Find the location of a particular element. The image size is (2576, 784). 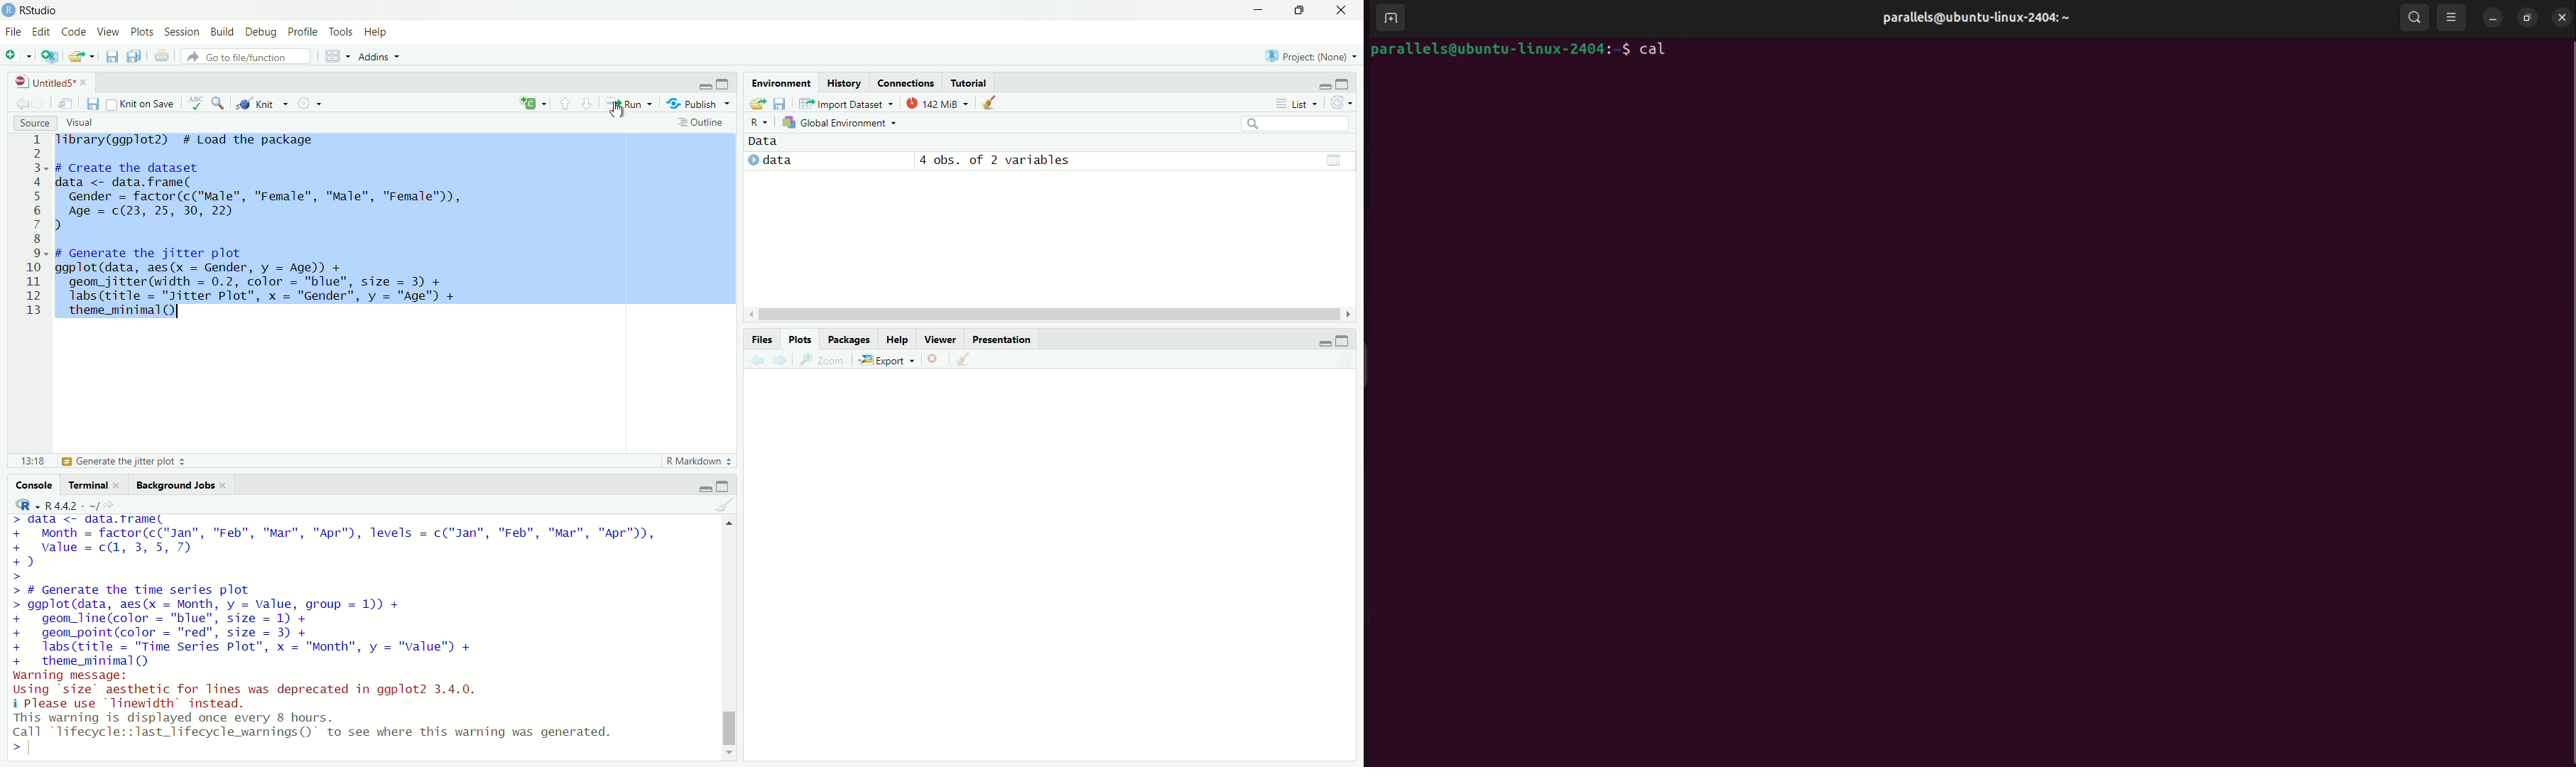

outline is located at coordinates (701, 123).